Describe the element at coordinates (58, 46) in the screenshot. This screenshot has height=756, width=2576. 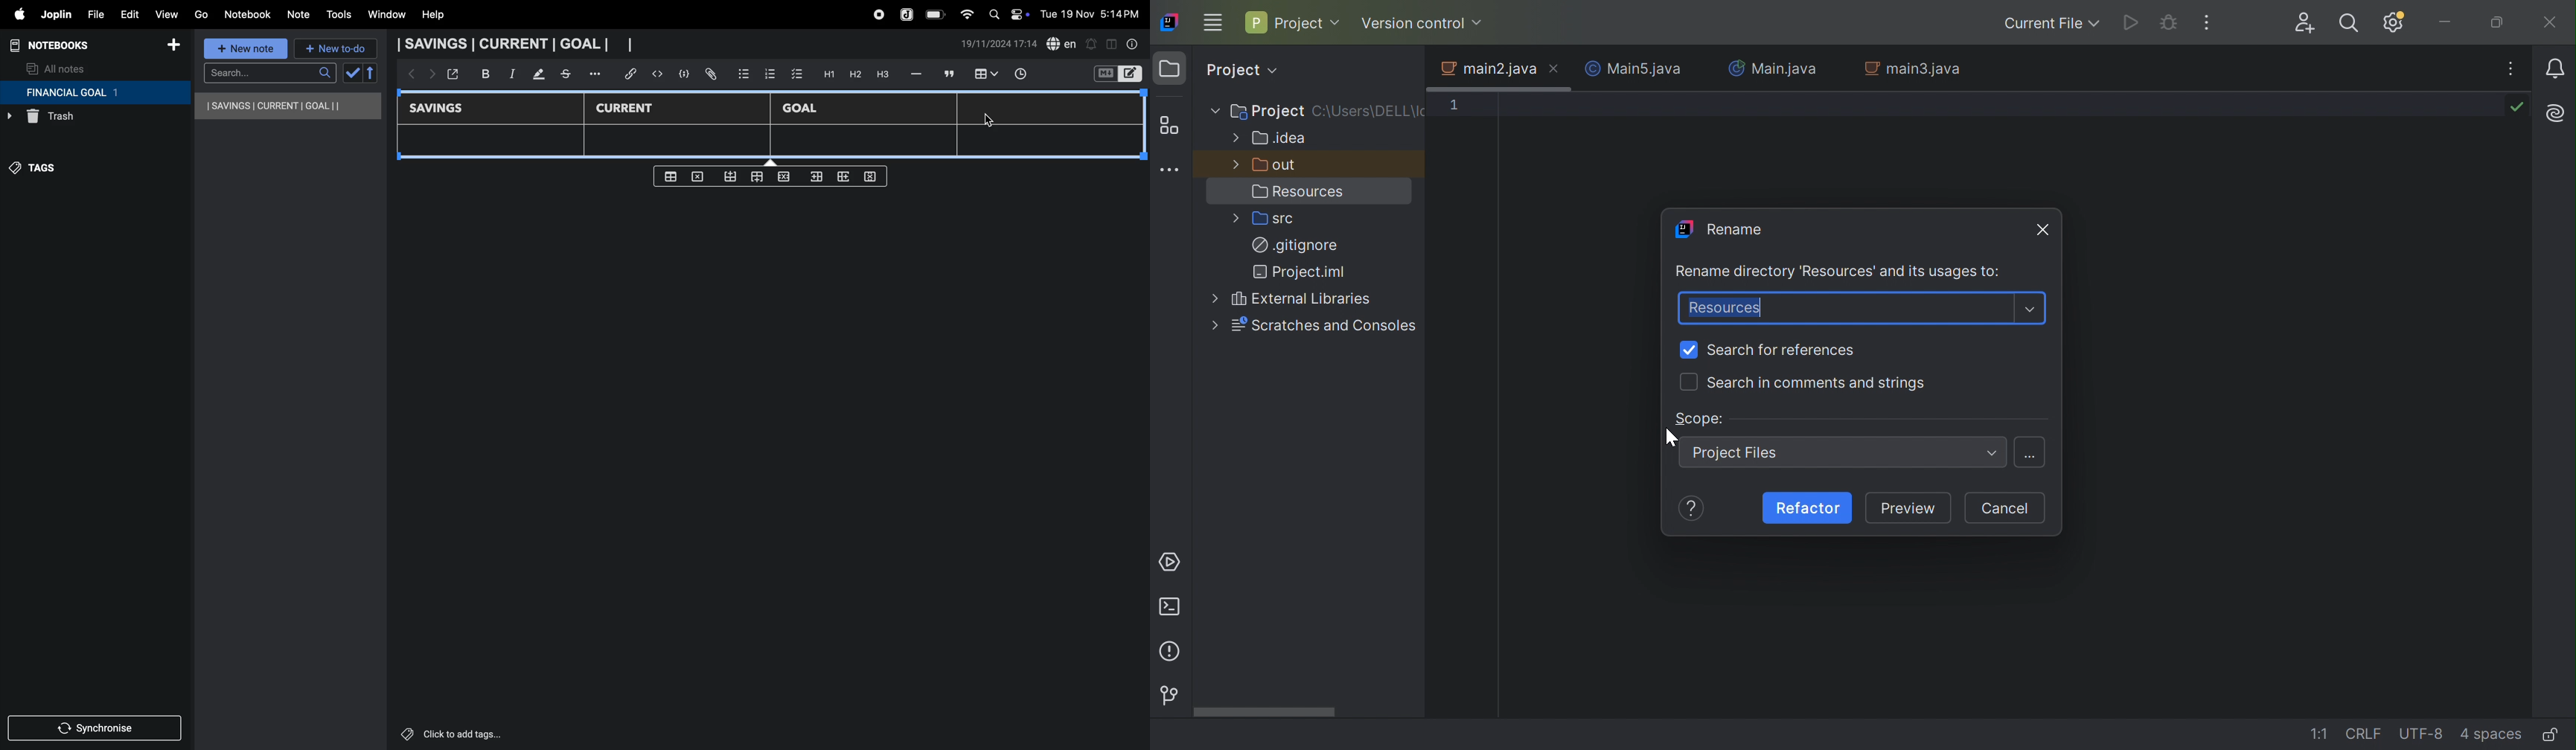
I see `notebooks` at that location.